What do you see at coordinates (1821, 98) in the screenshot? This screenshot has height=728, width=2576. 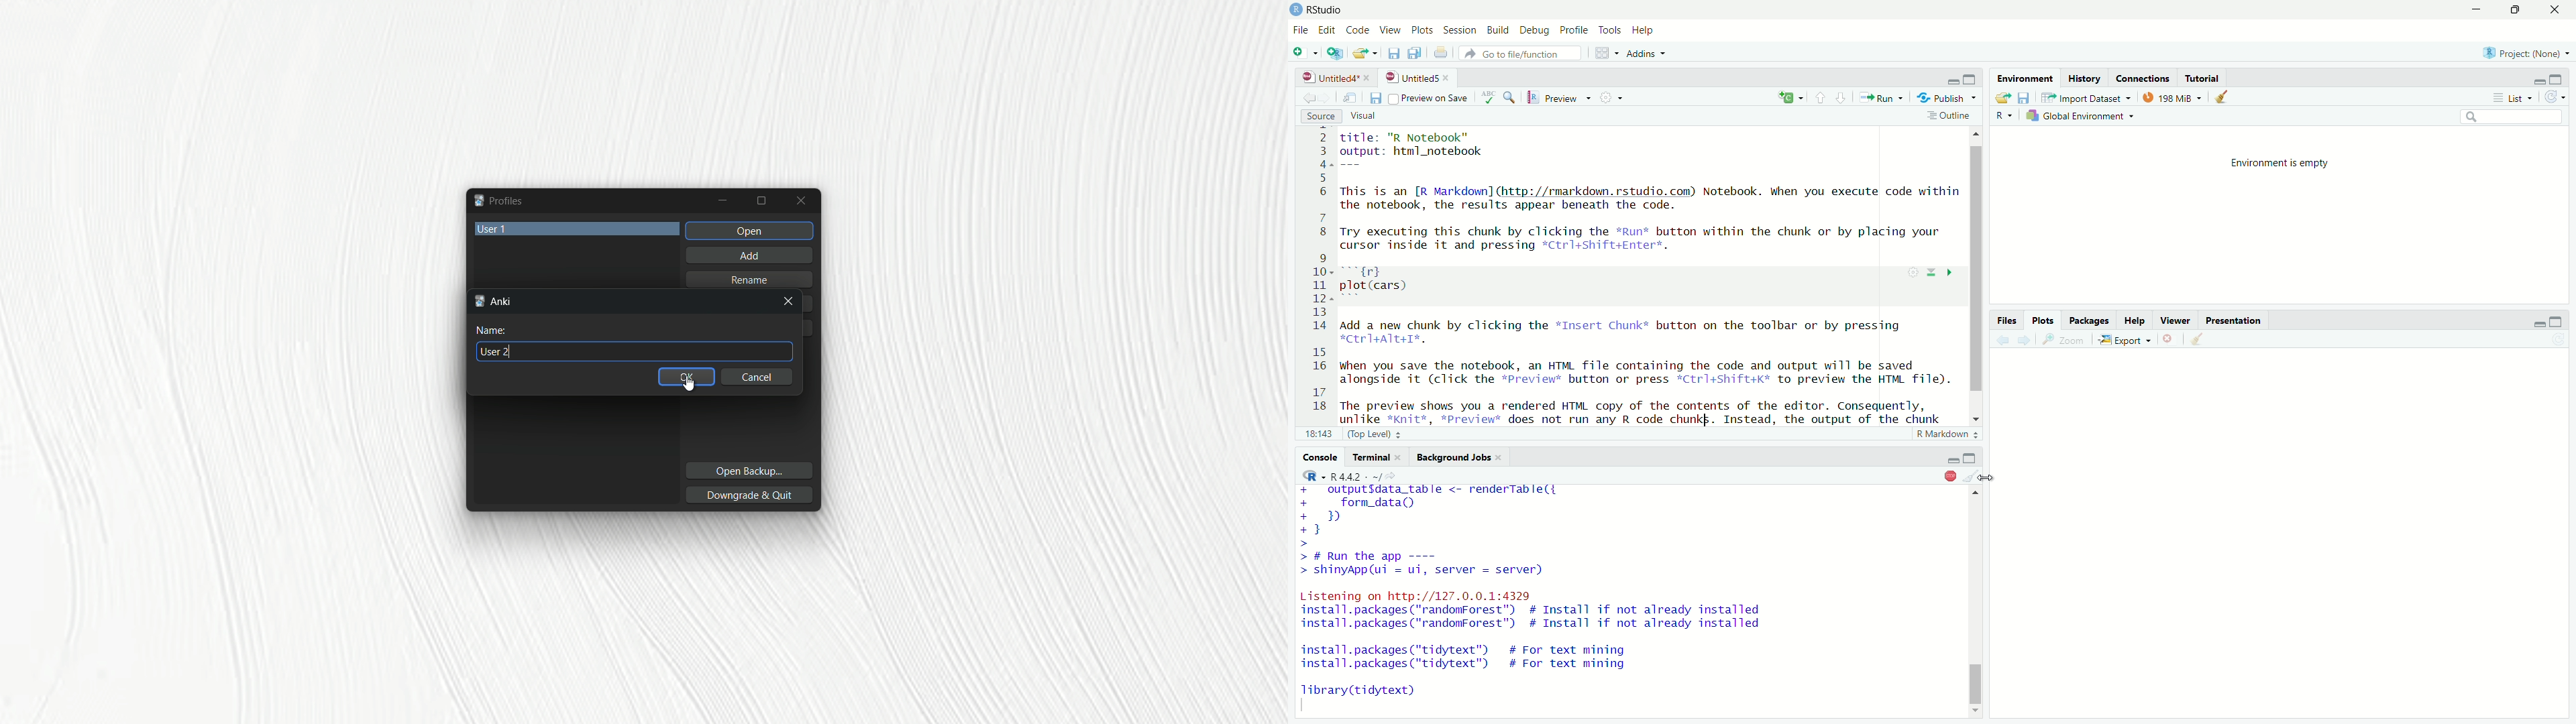 I see `down` at bounding box center [1821, 98].